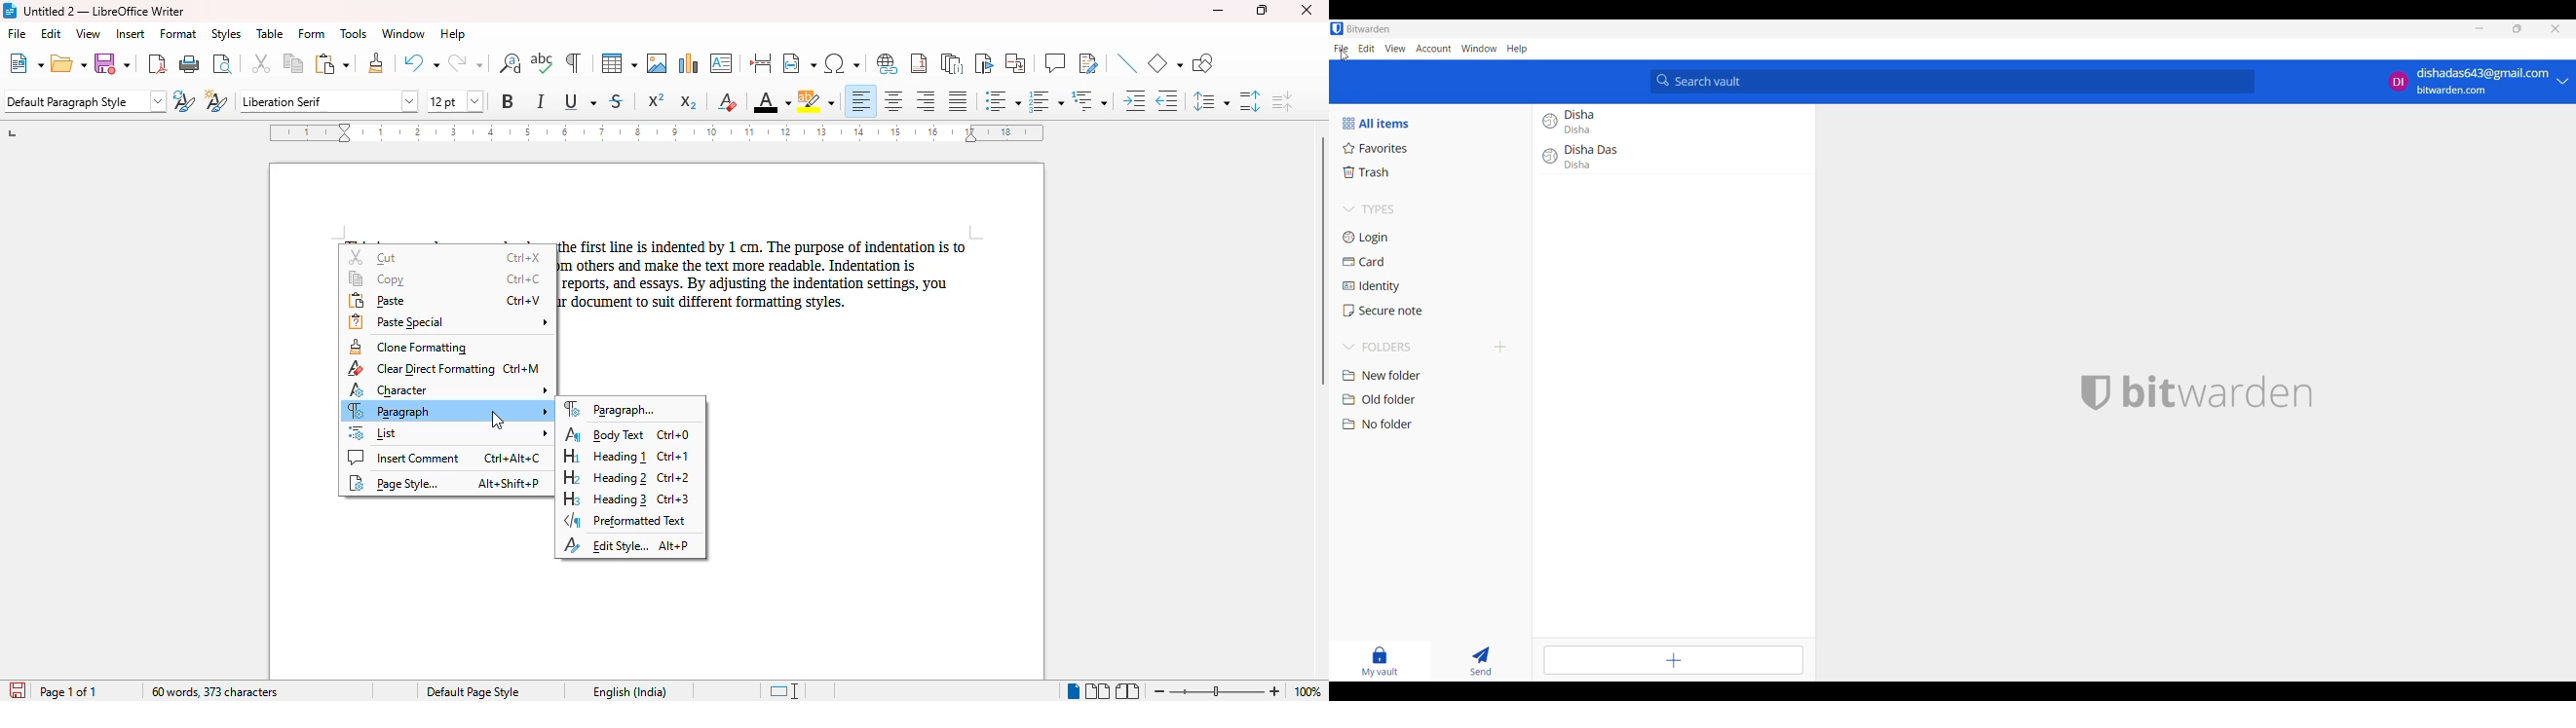 This screenshot has width=2576, height=728. Describe the element at coordinates (190, 62) in the screenshot. I see `print` at that location.